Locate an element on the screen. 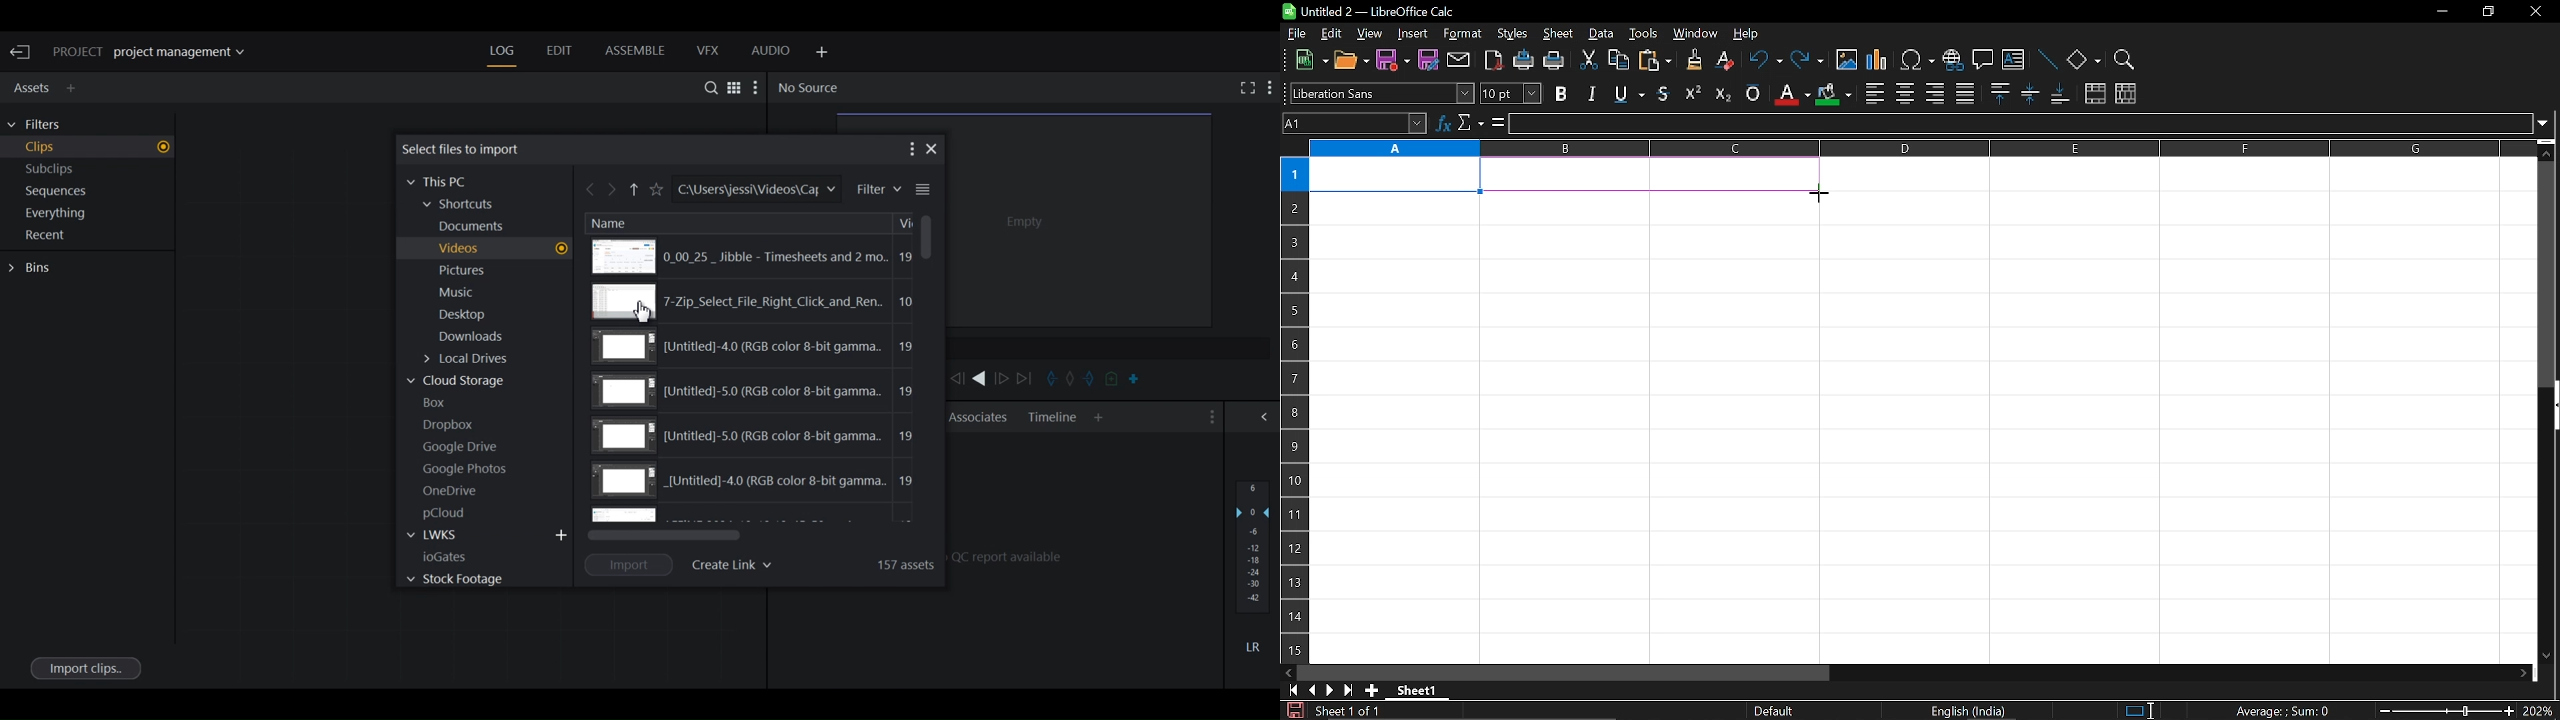 The width and height of the screenshot is (2576, 728). ioGates is located at coordinates (459, 556).